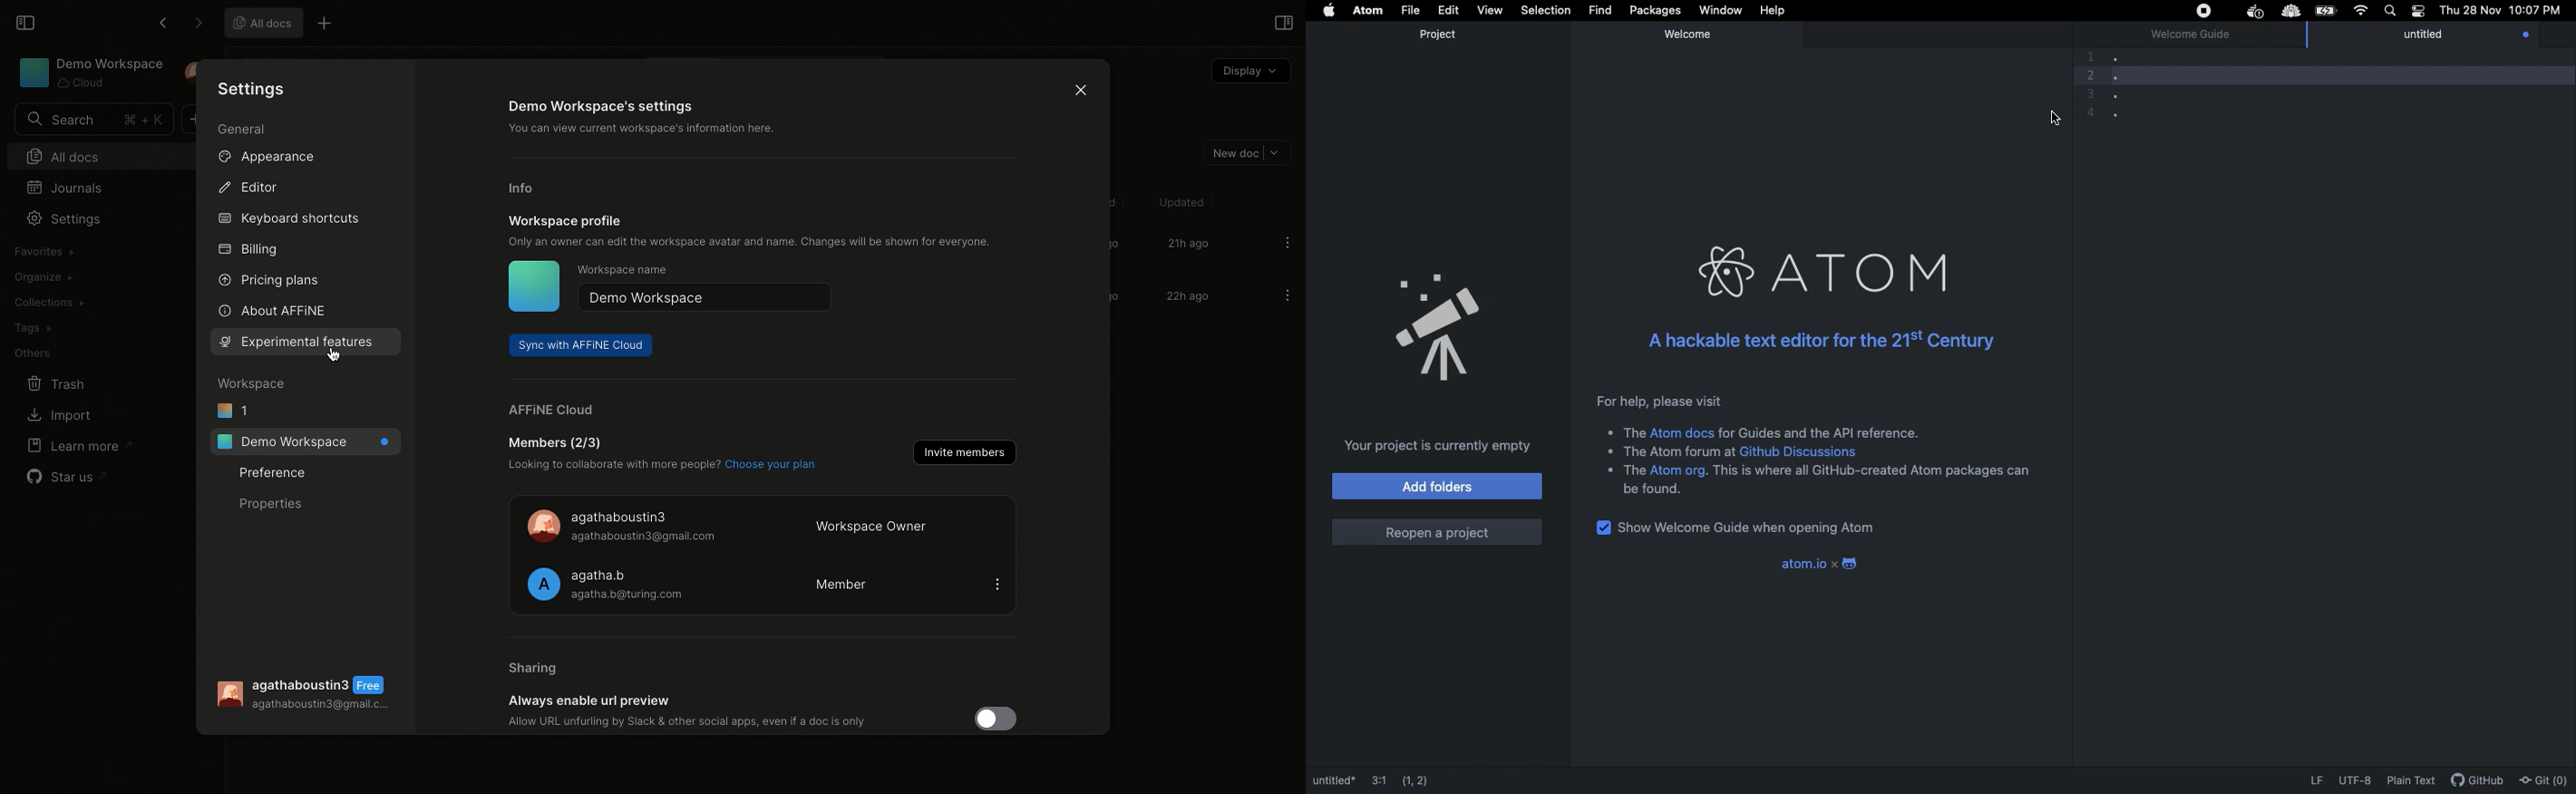 This screenshot has height=812, width=2576. What do you see at coordinates (1420, 775) in the screenshot?
I see `(1,2)` at bounding box center [1420, 775].